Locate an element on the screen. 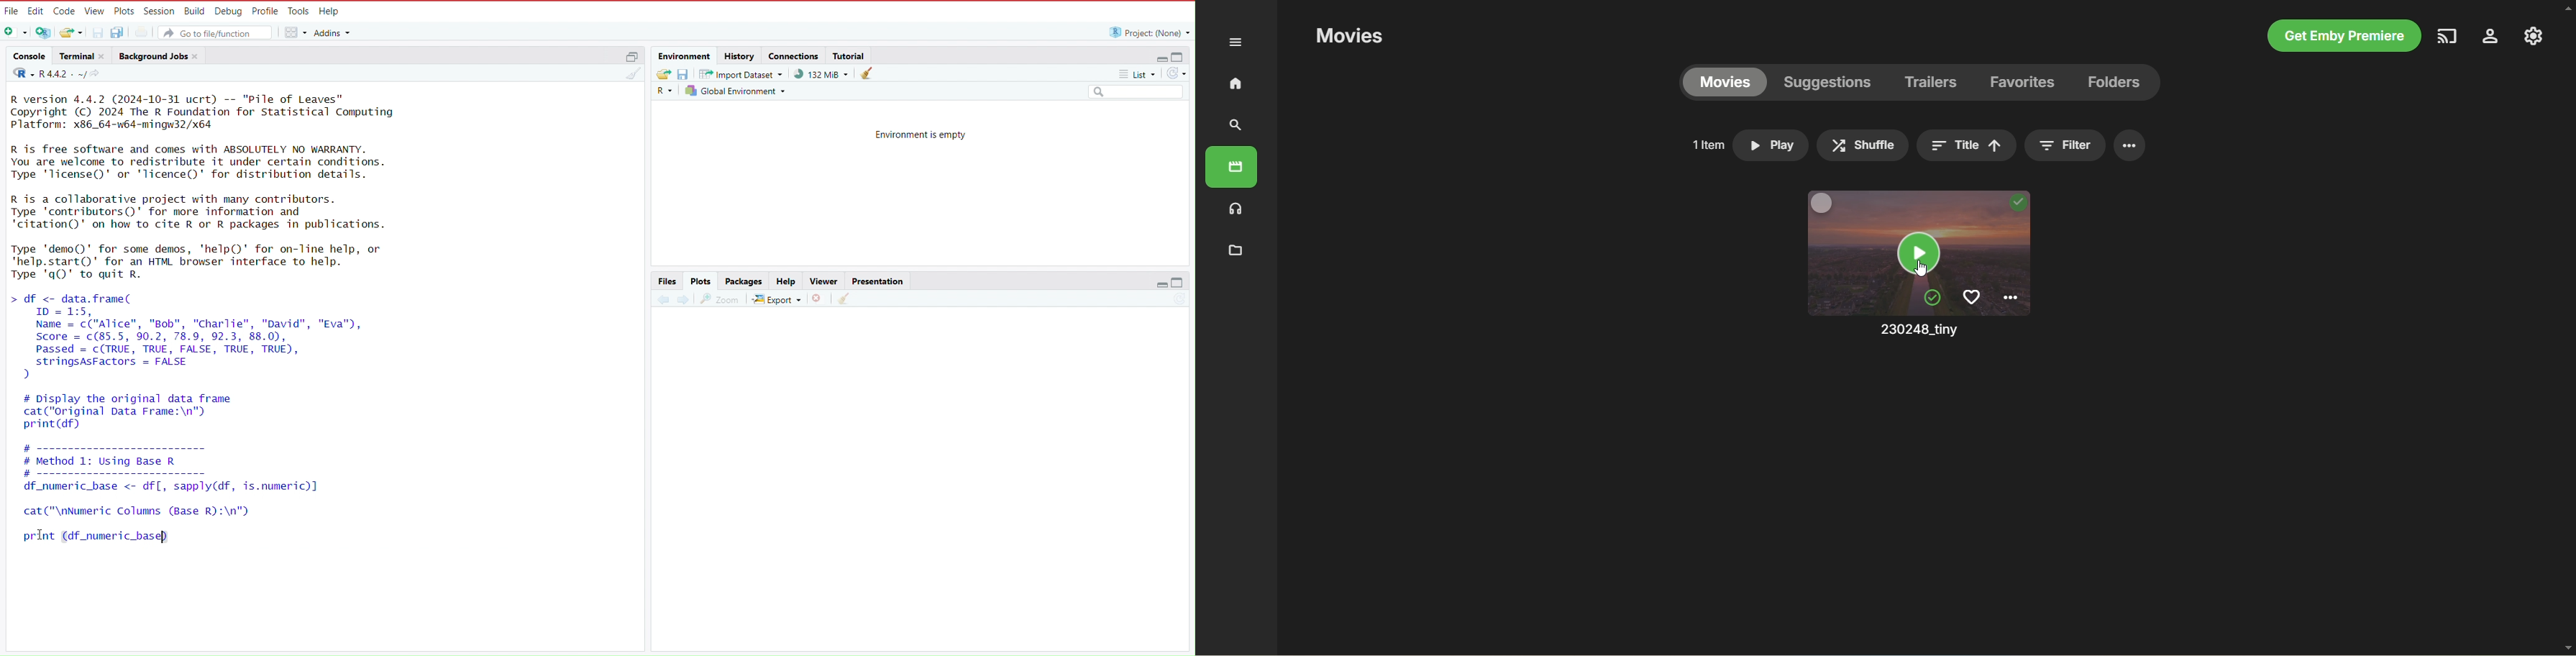 The height and width of the screenshot is (672, 2576). connections is located at coordinates (794, 54).